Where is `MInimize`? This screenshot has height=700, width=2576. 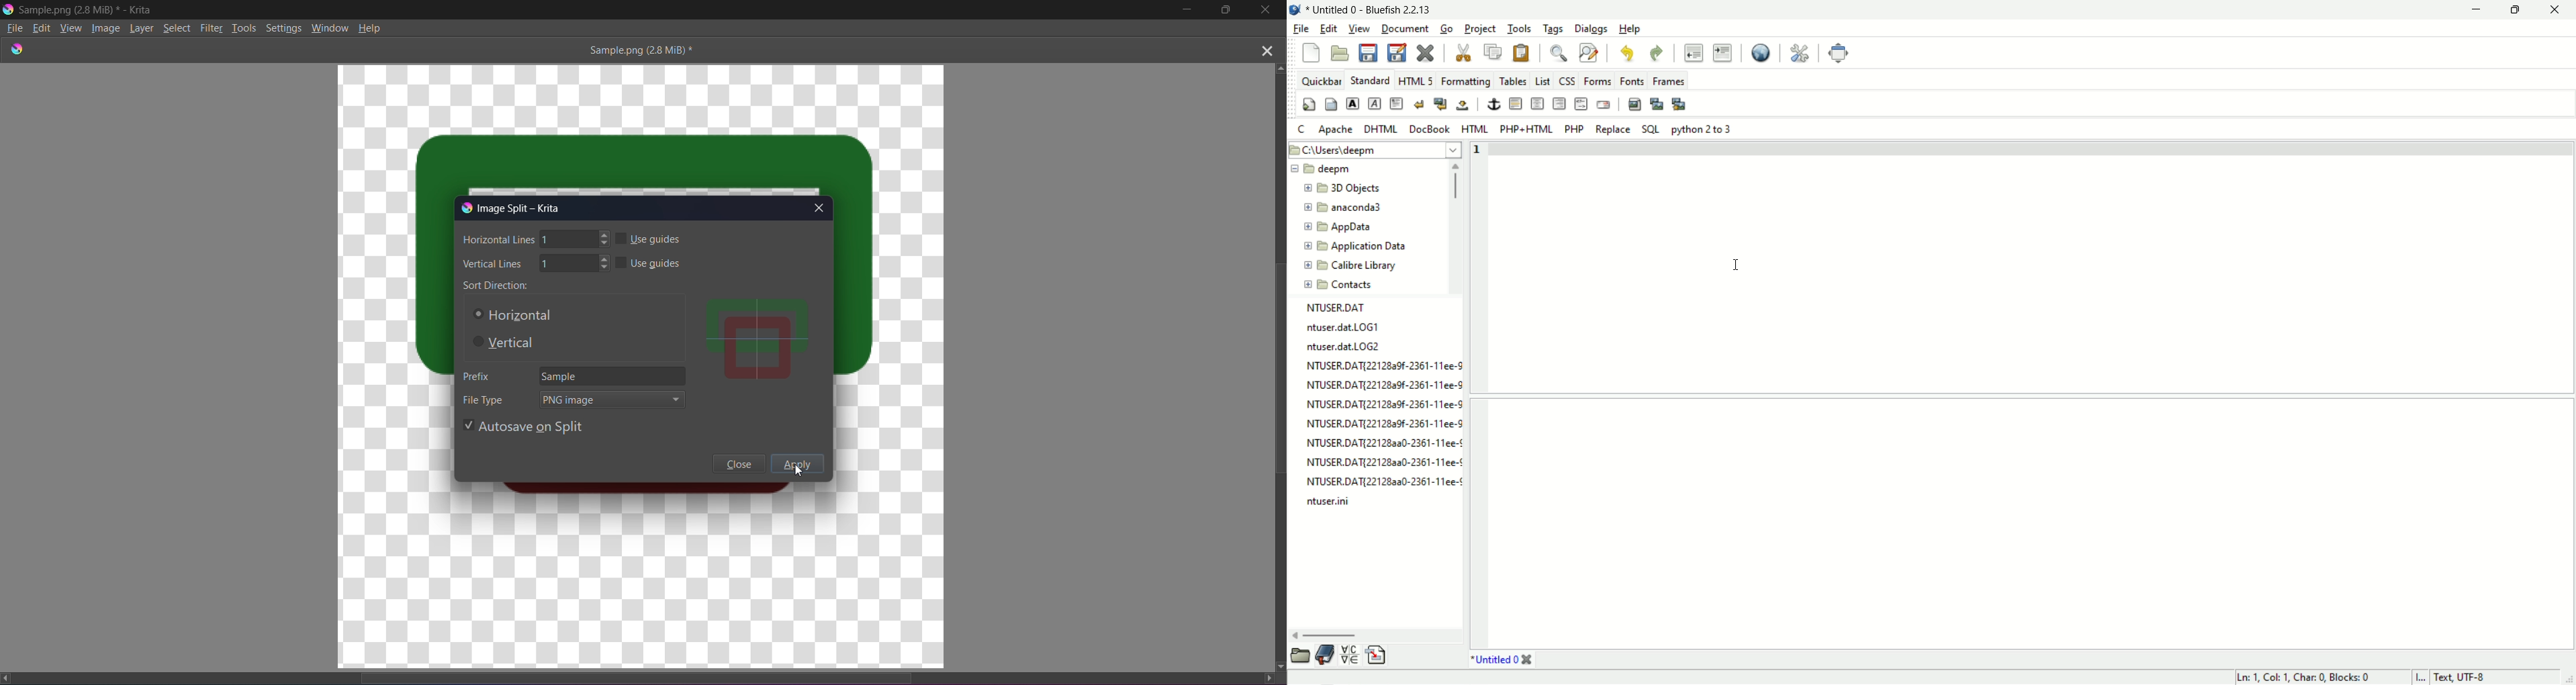 MInimize is located at coordinates (1185, 10).